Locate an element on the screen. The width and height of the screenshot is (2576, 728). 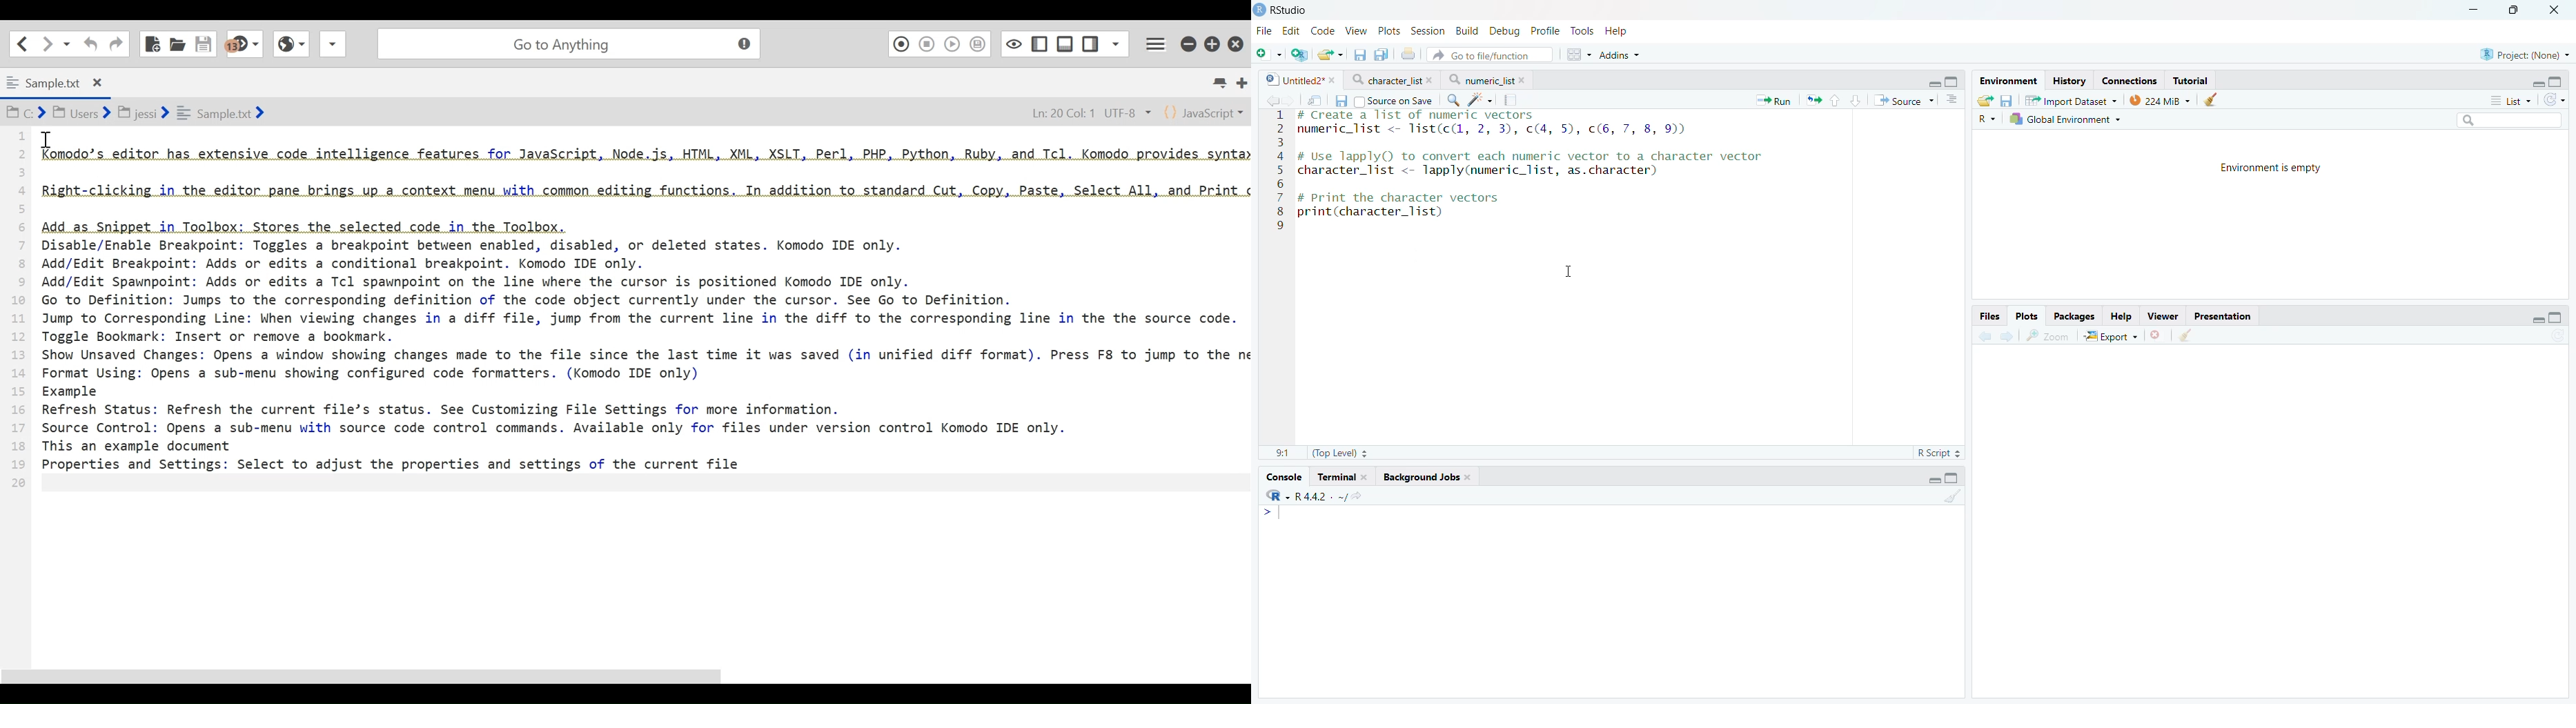
Show in location is located at coordinates (137, 111).